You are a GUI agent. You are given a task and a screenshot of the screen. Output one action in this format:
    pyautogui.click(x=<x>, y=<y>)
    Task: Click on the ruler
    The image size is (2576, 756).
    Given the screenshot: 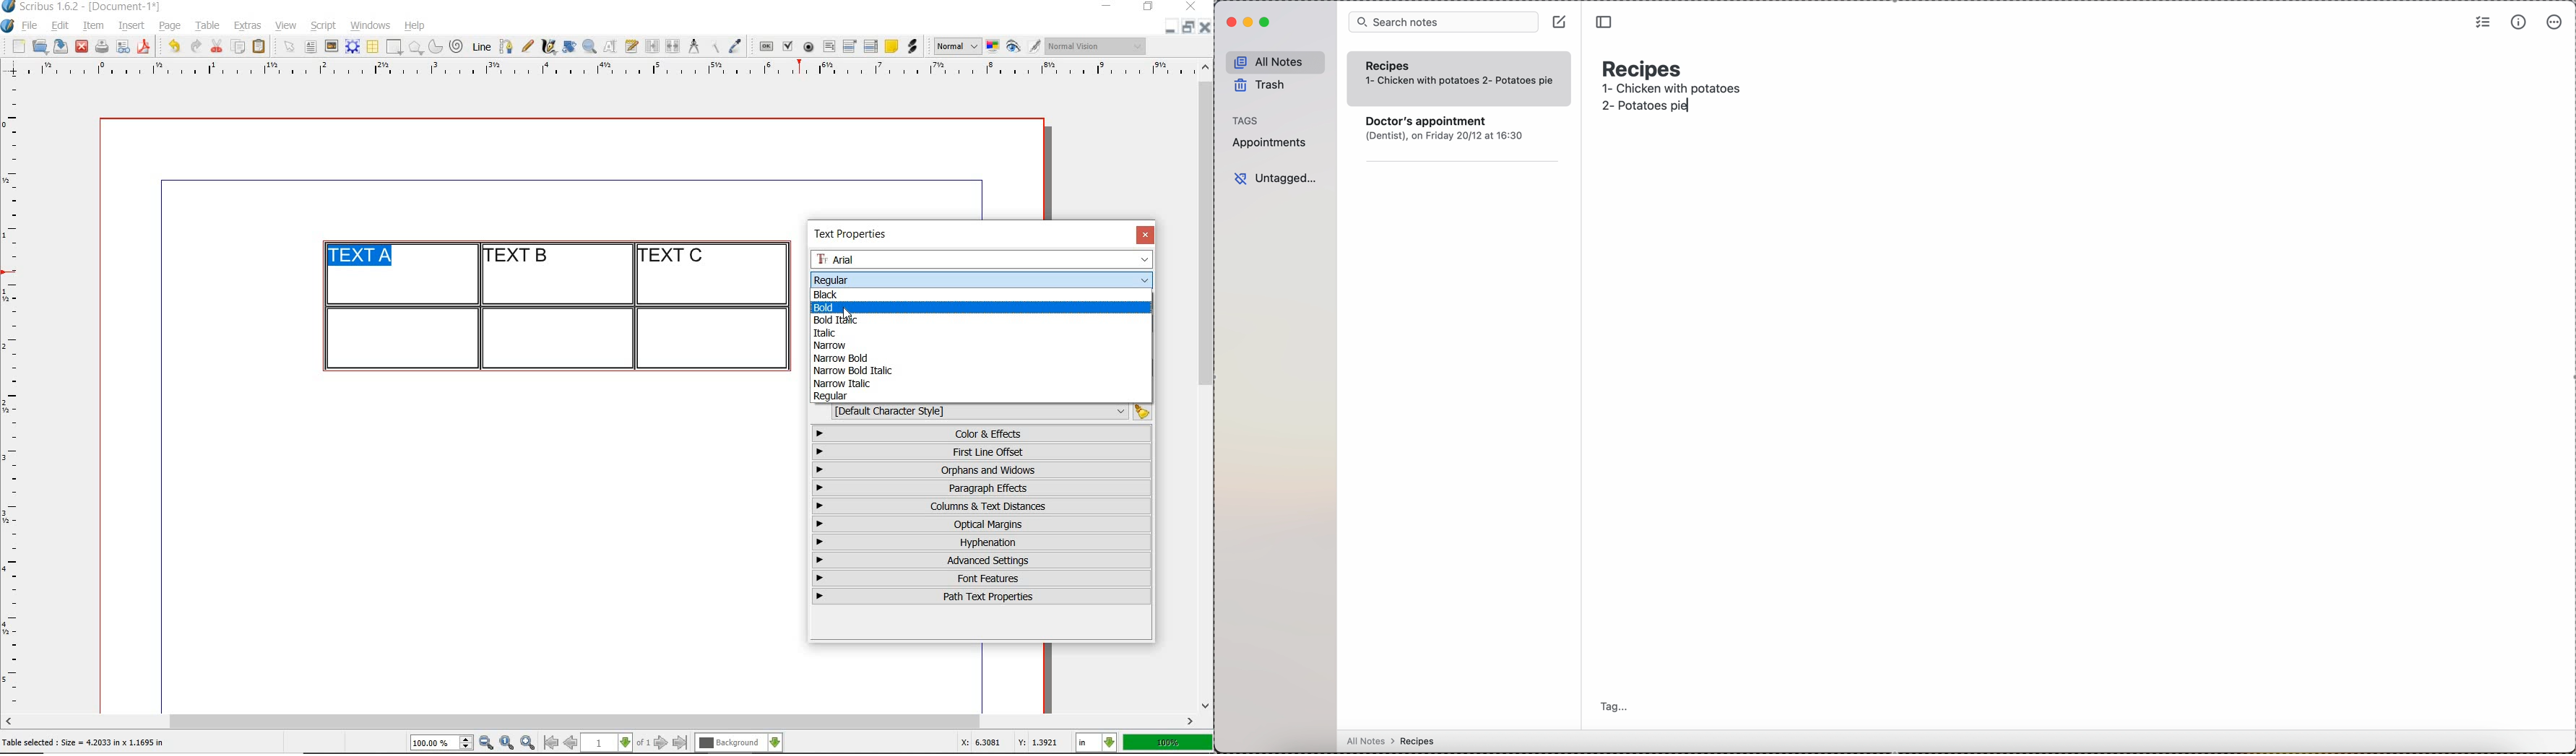 What is the action you would take?
    pyautogui.click(x=616, y=70)
    